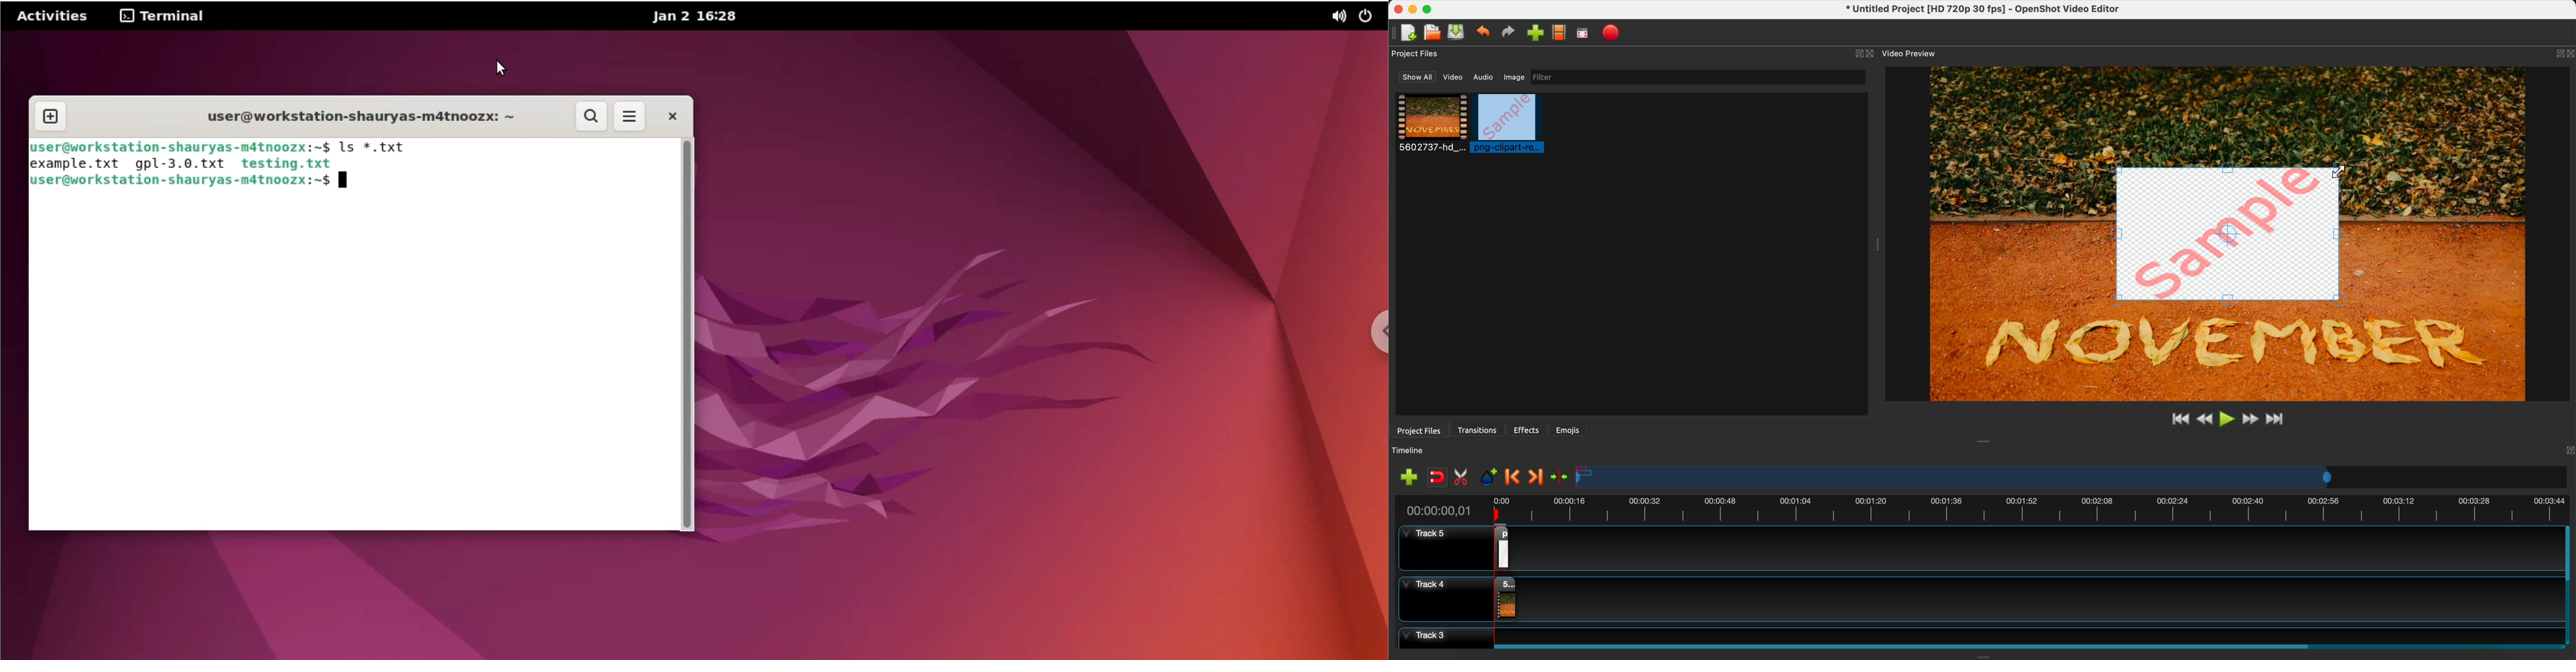  I want to click on next marker, so click(1535, 477).